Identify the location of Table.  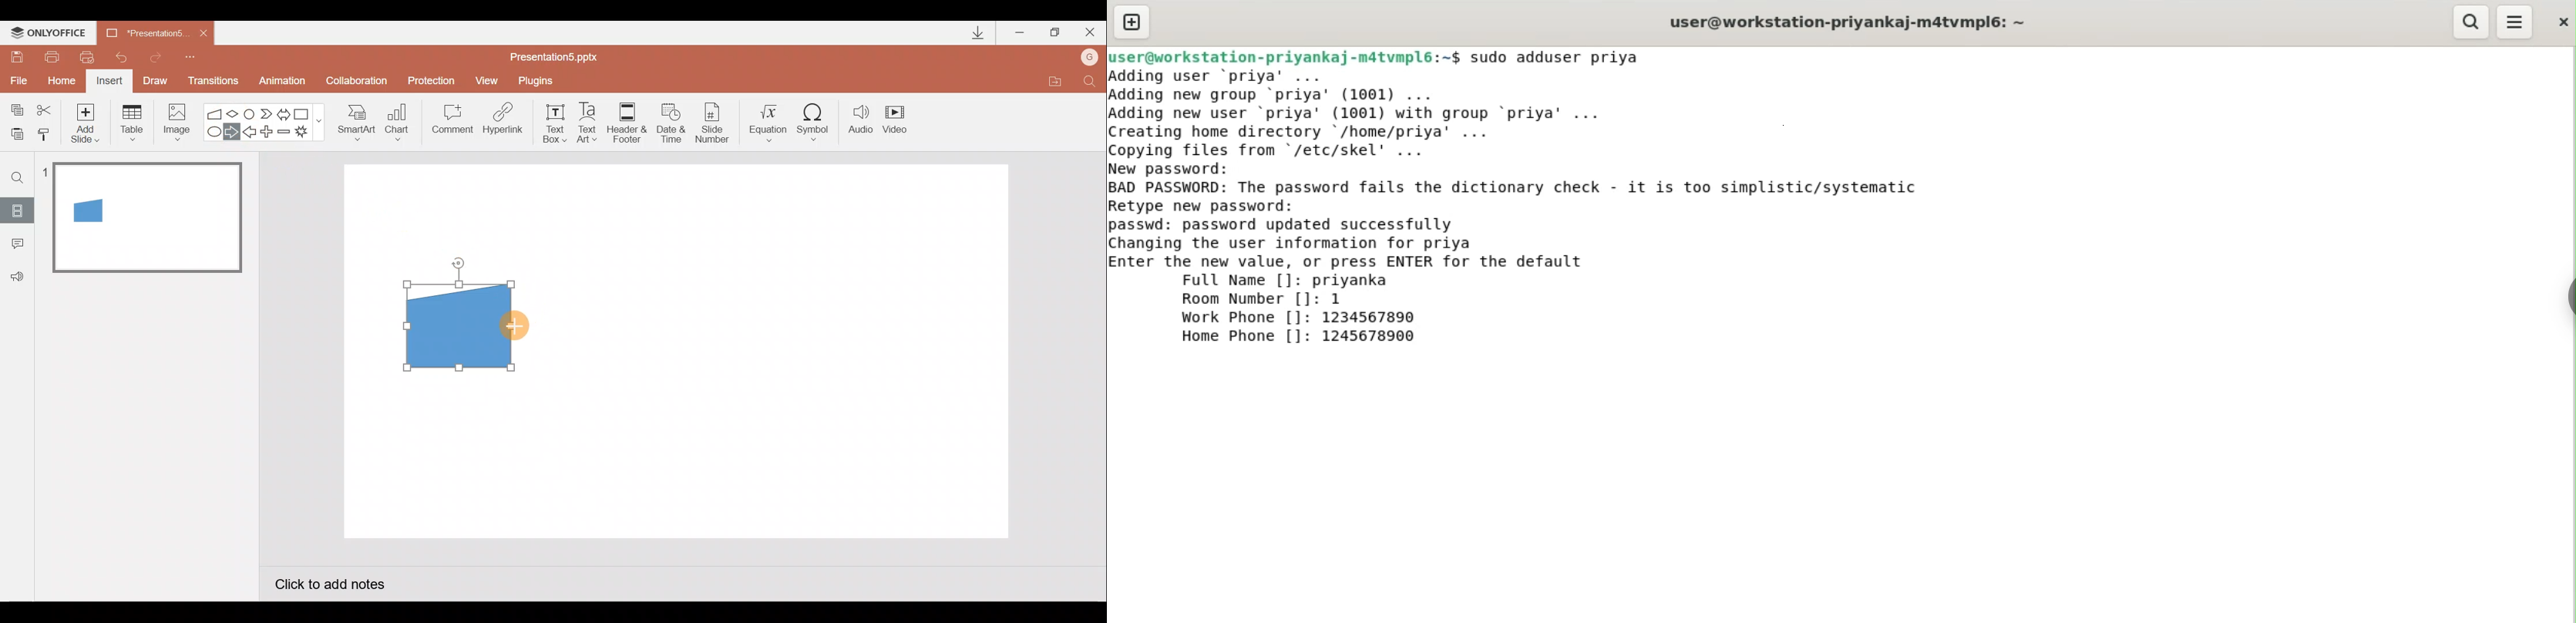
(131, 122).